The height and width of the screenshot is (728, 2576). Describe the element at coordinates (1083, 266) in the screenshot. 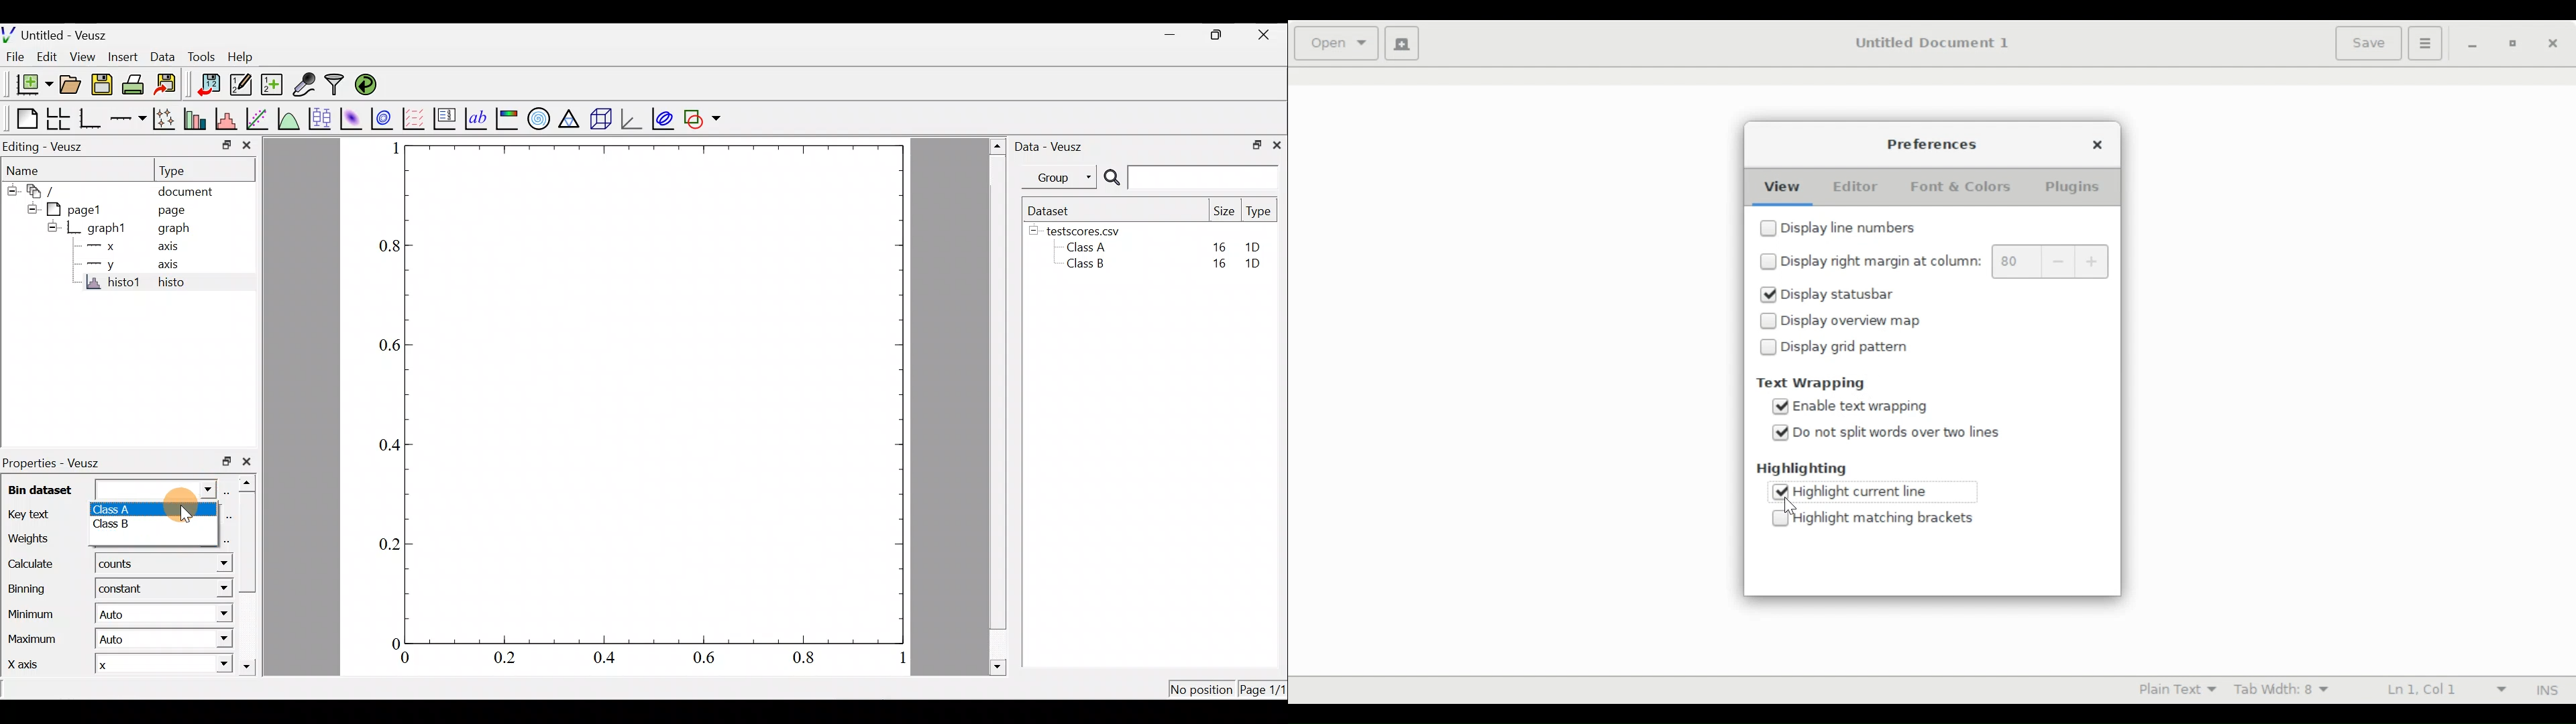

I see `Class B` at that location.